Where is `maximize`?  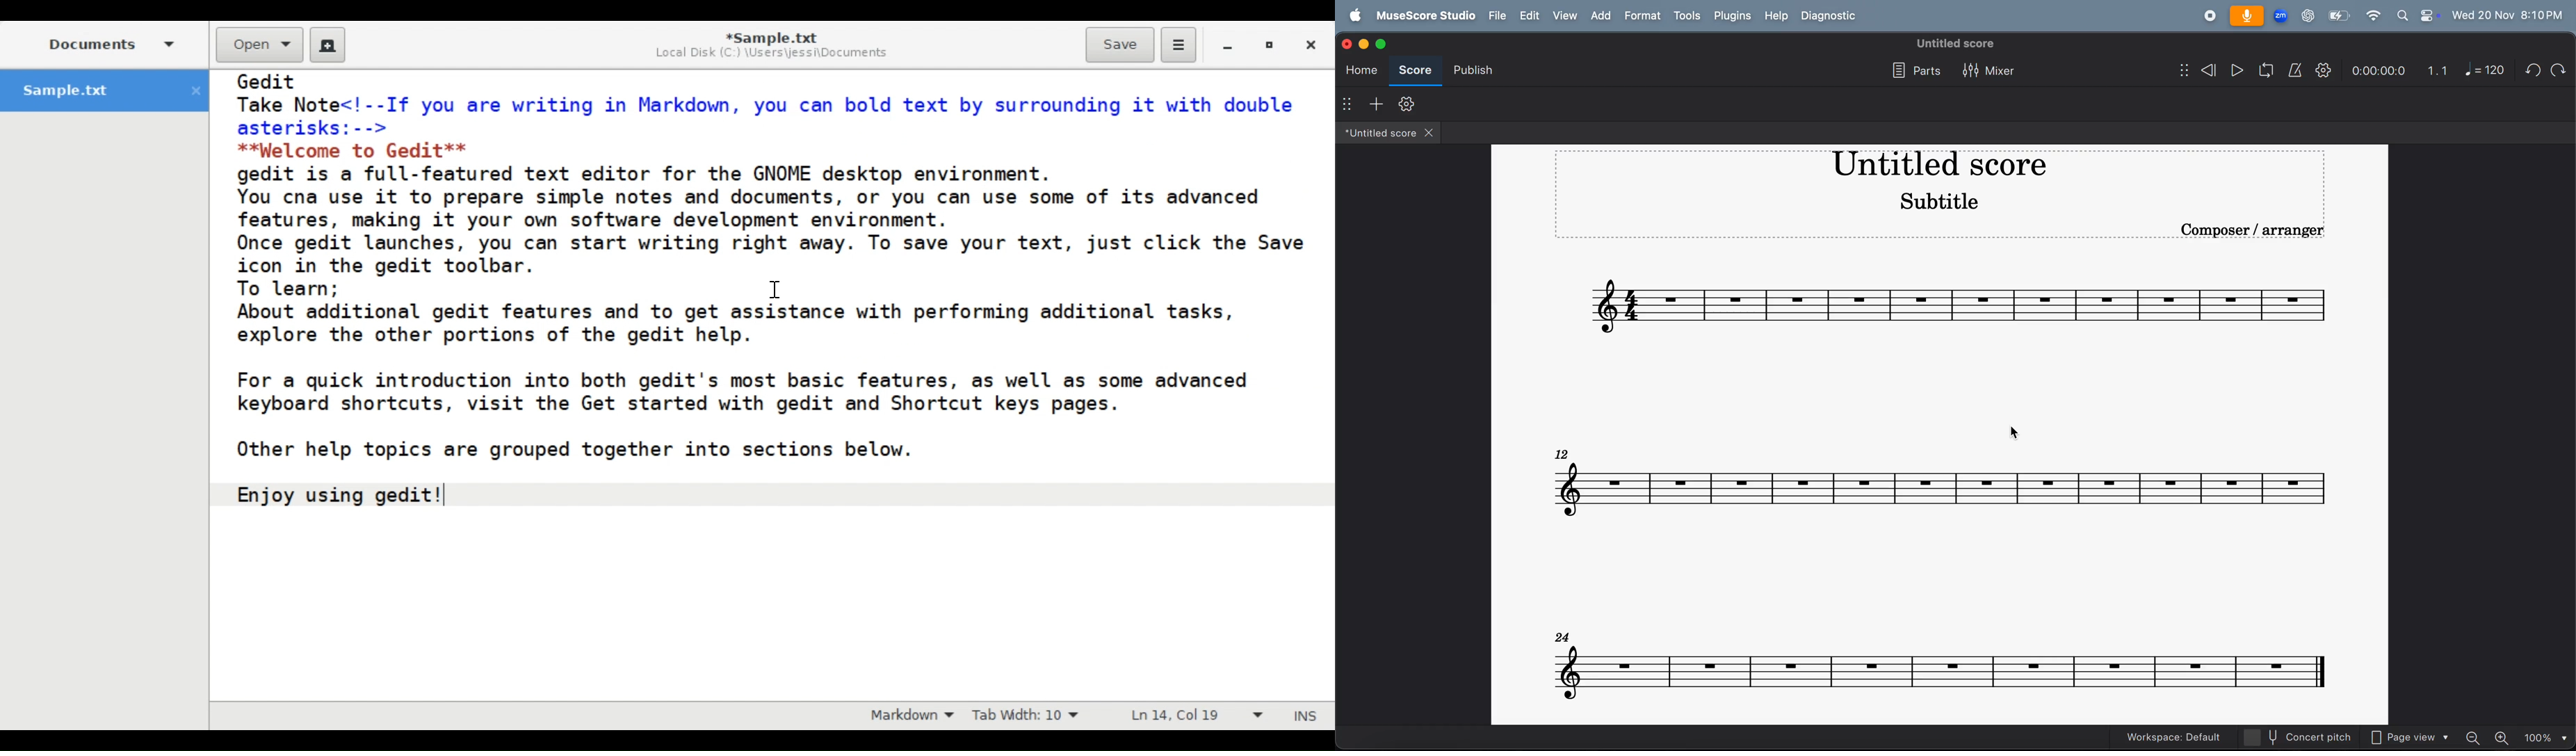
maximize is located at coordinates (1384, 44).